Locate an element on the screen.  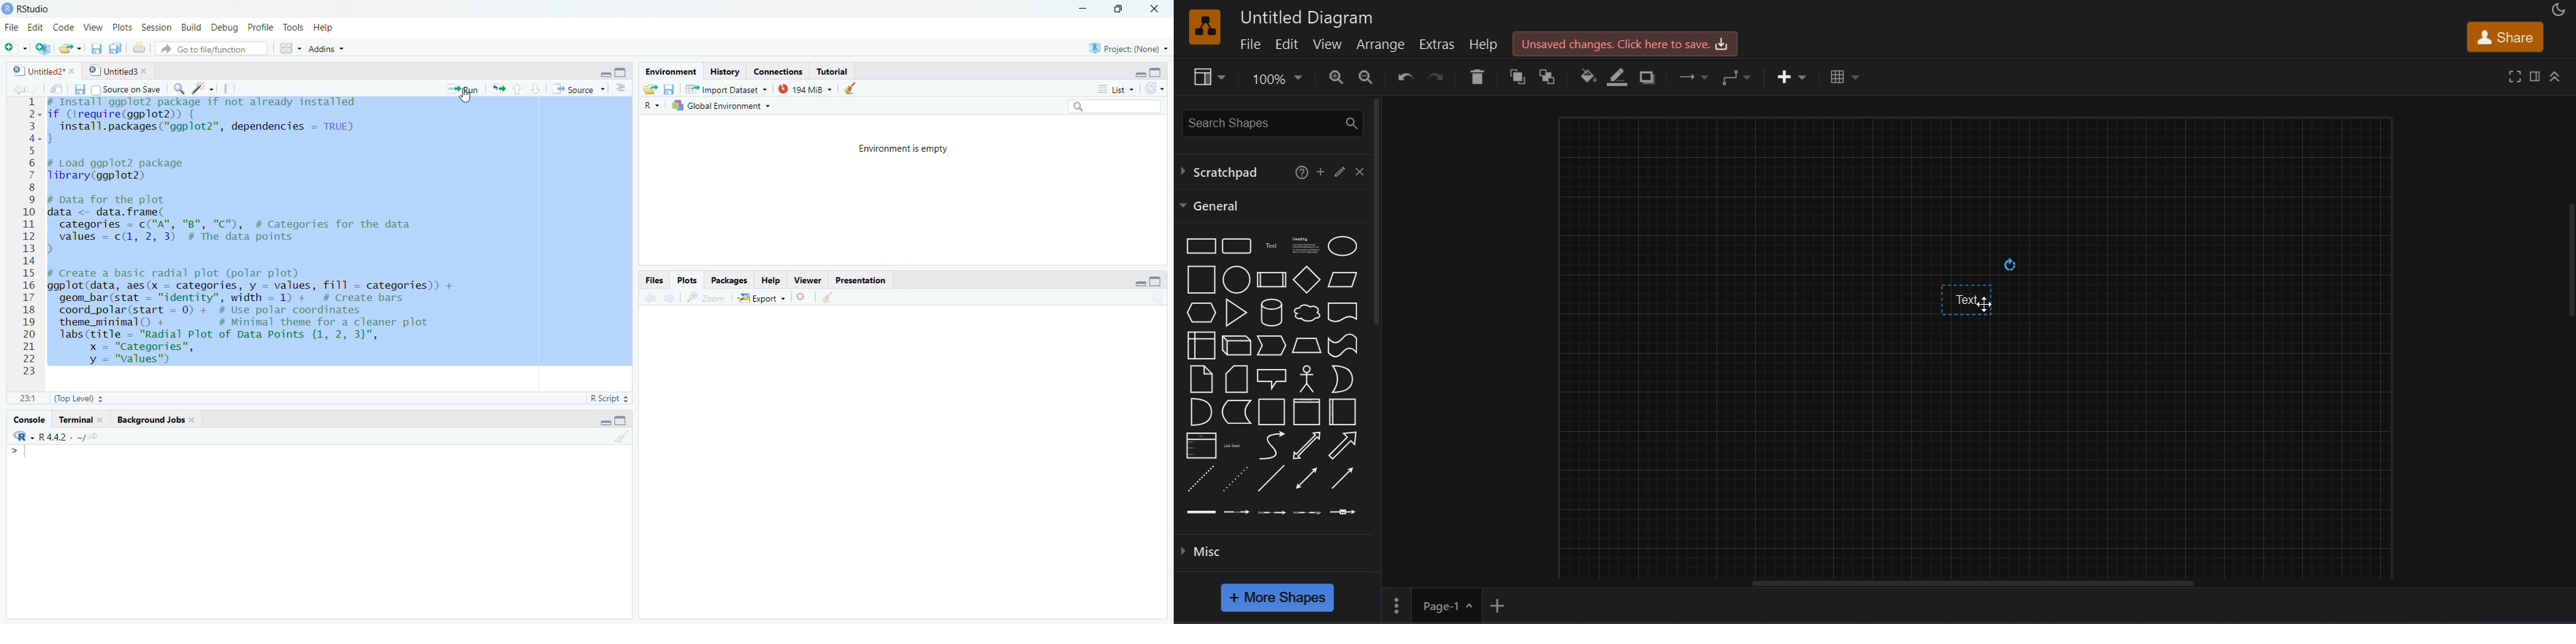
2
3
4
5
6
7
8
9
10
ay
12
13
14
15
16
17
18
19
20
21
22
23 is located at coordinates (29, 240).